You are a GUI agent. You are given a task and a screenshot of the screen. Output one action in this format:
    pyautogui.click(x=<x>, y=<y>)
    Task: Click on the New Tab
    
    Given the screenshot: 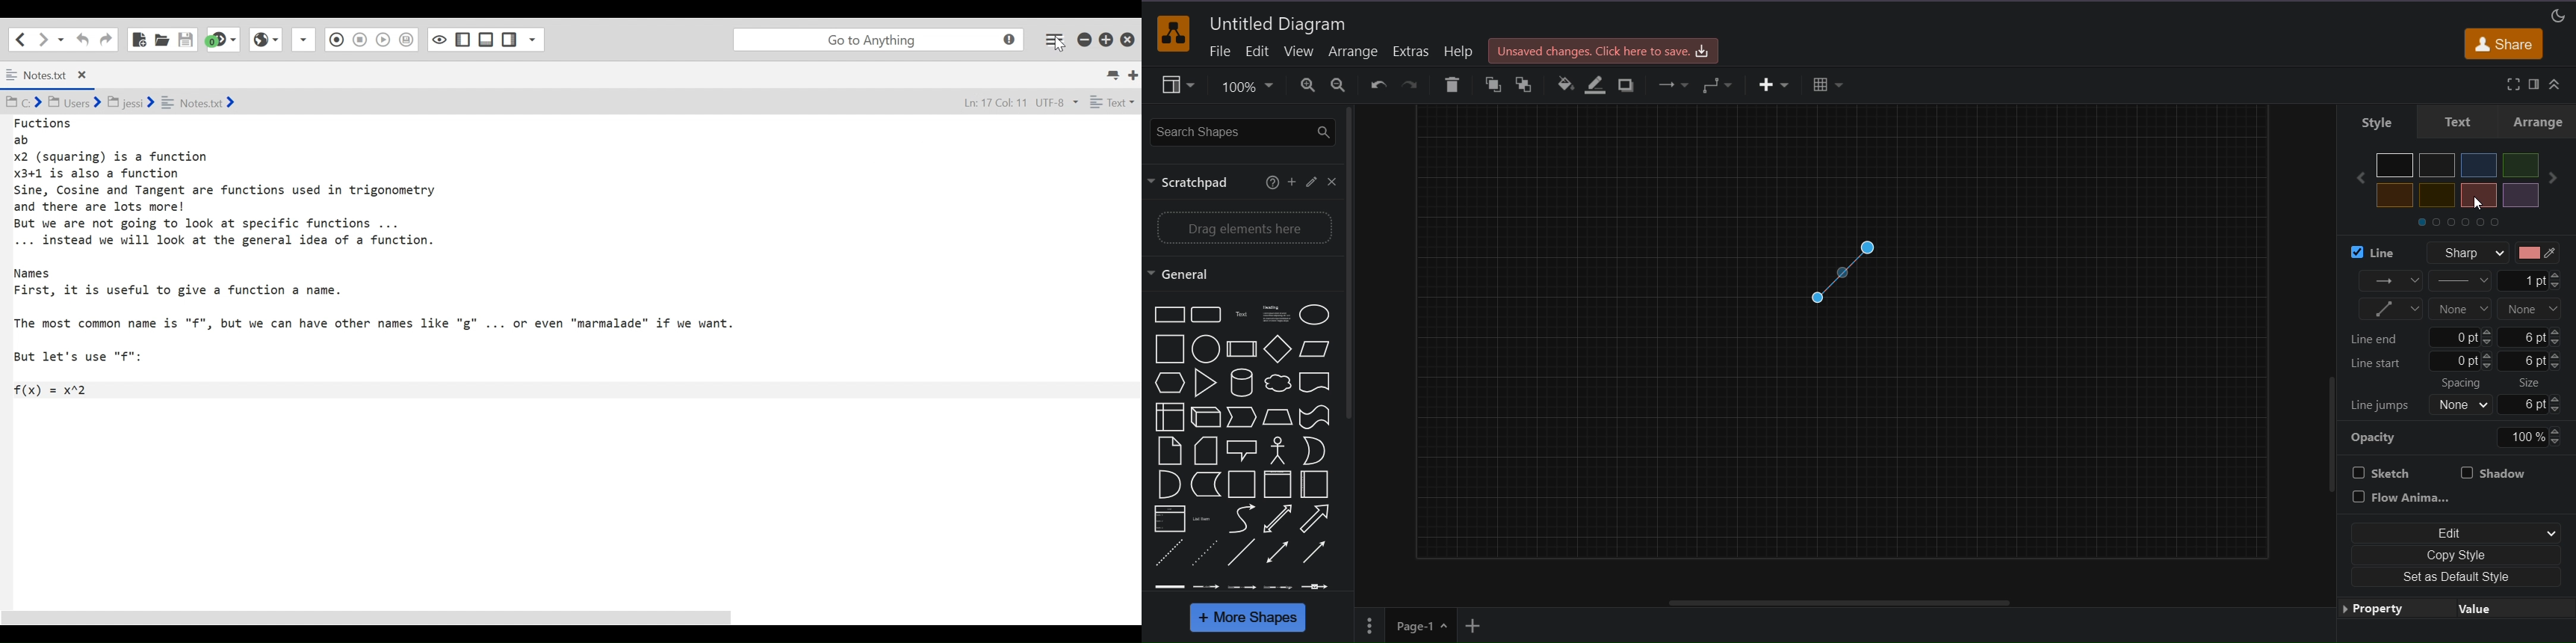 What is the action you would take?
    pyautogui.click(x=1134, y=74)
    